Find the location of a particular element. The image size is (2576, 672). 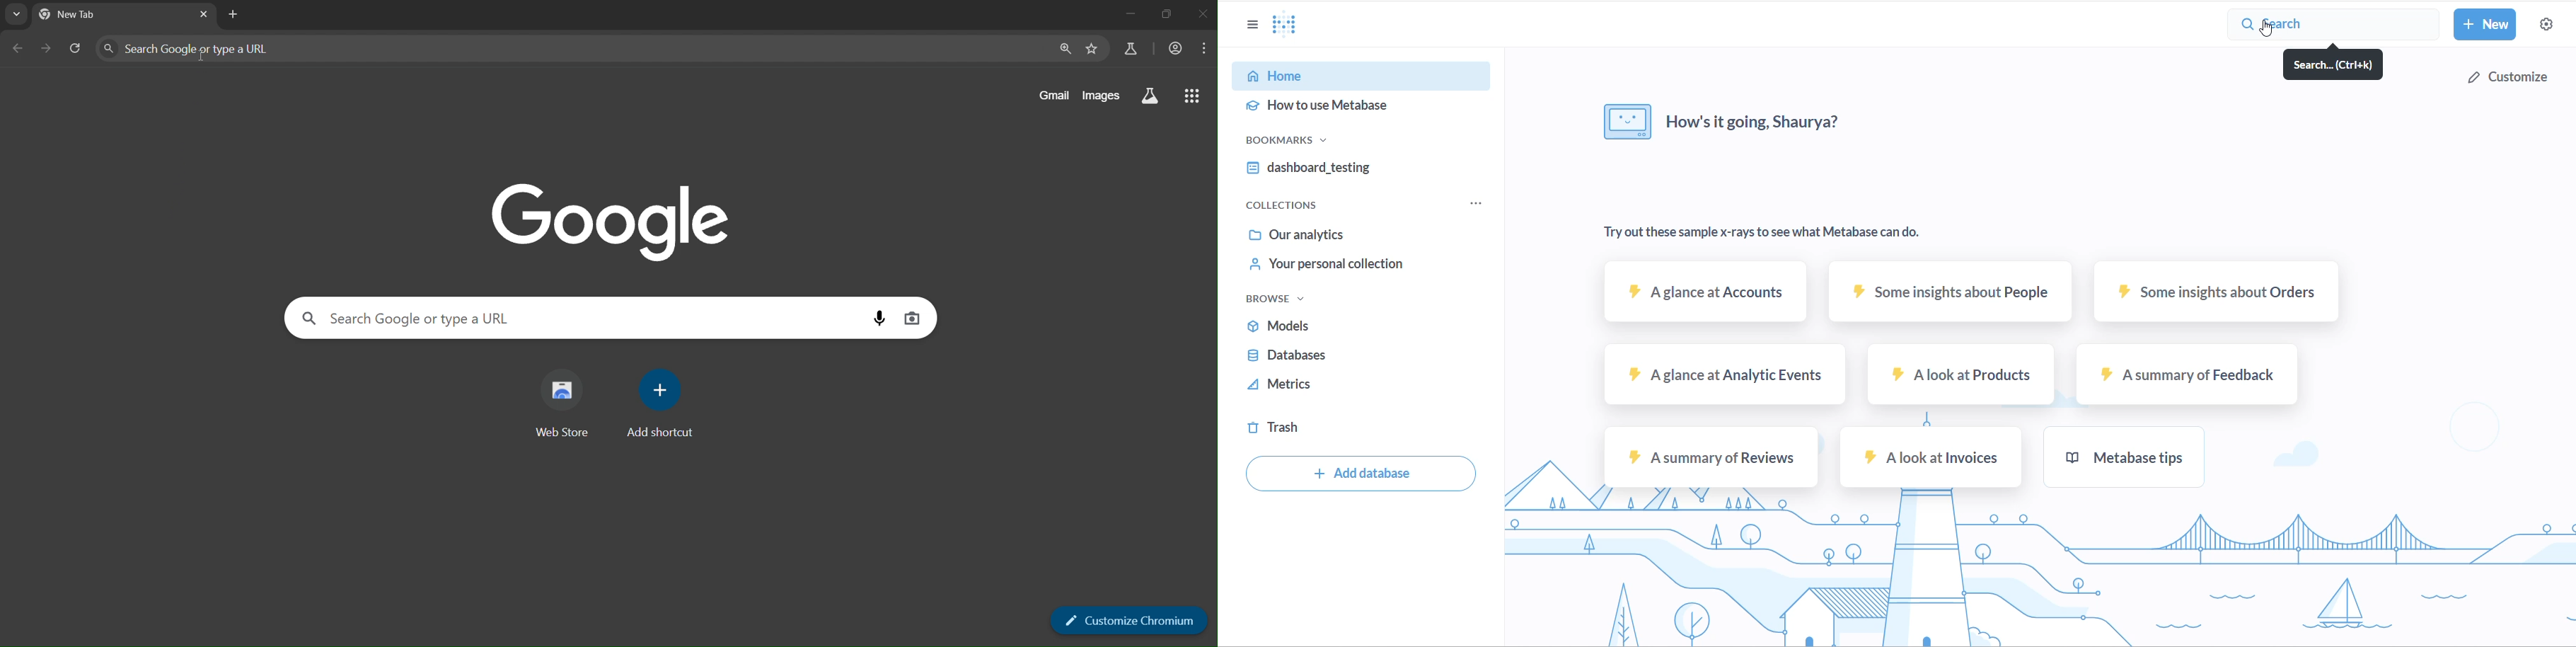

cursor is located at coordinates (202, 57).